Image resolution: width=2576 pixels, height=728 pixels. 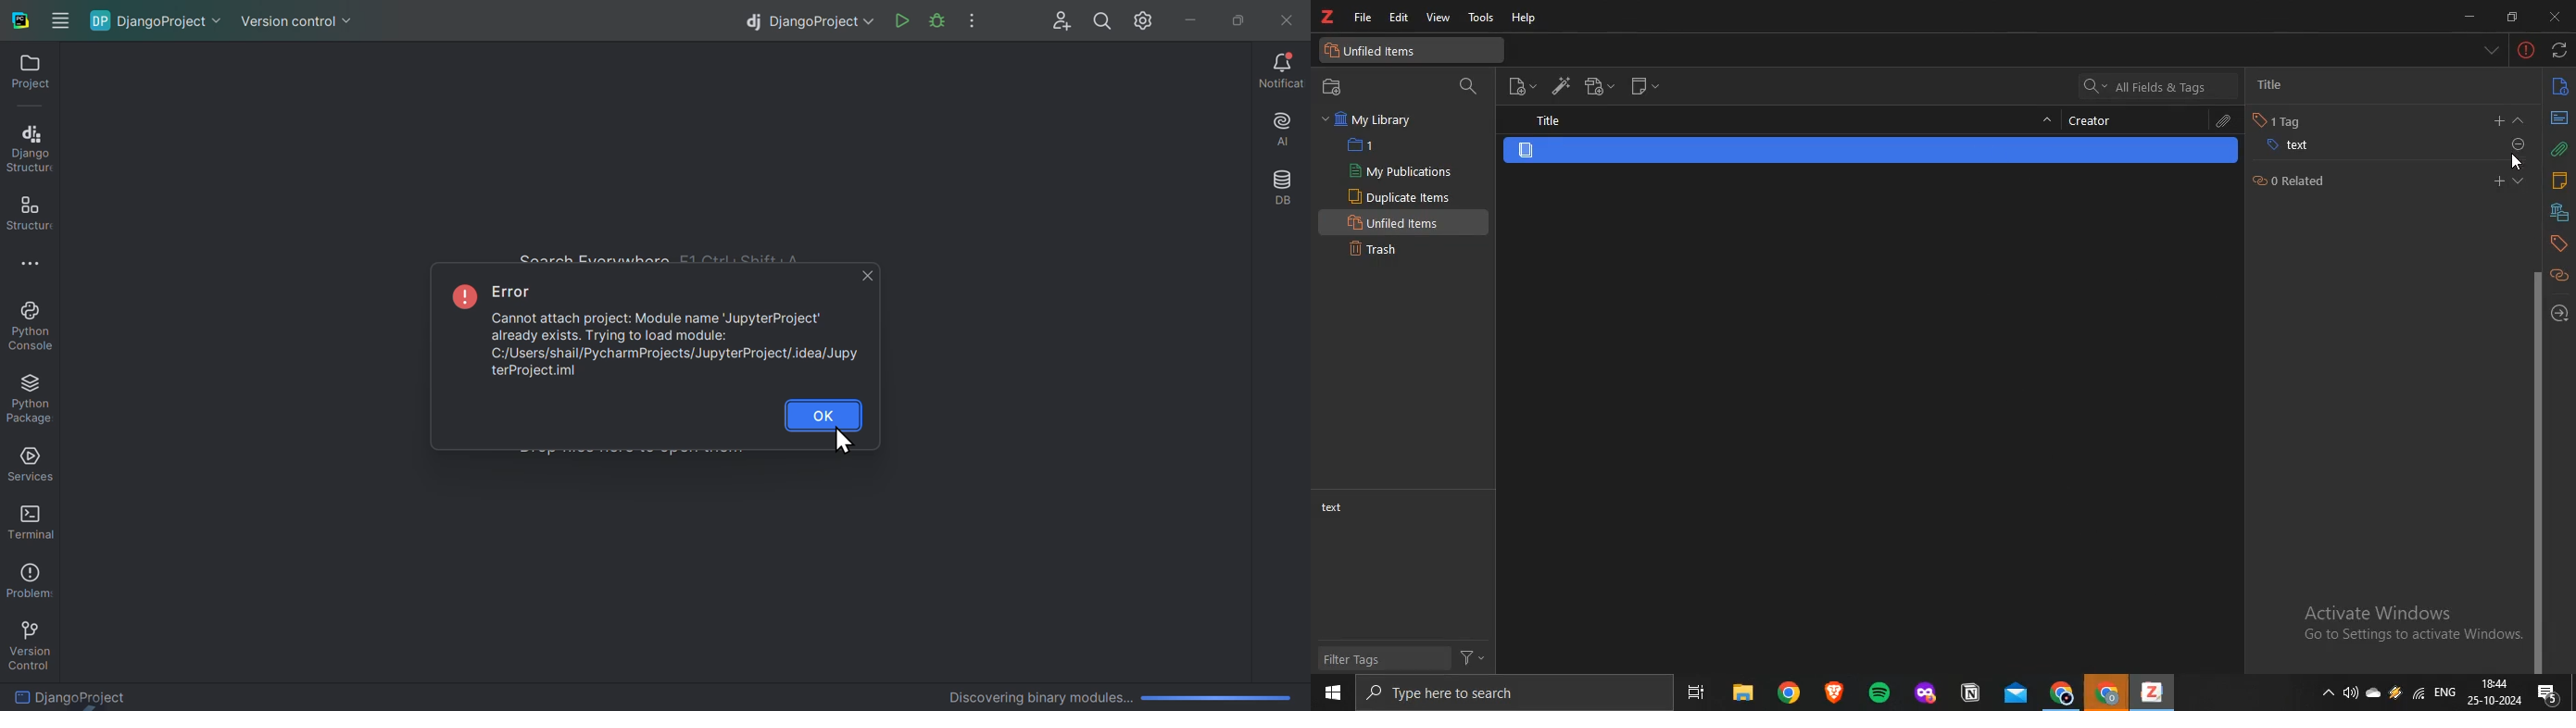 I want to click on tools, so click(x=1481, y=15).